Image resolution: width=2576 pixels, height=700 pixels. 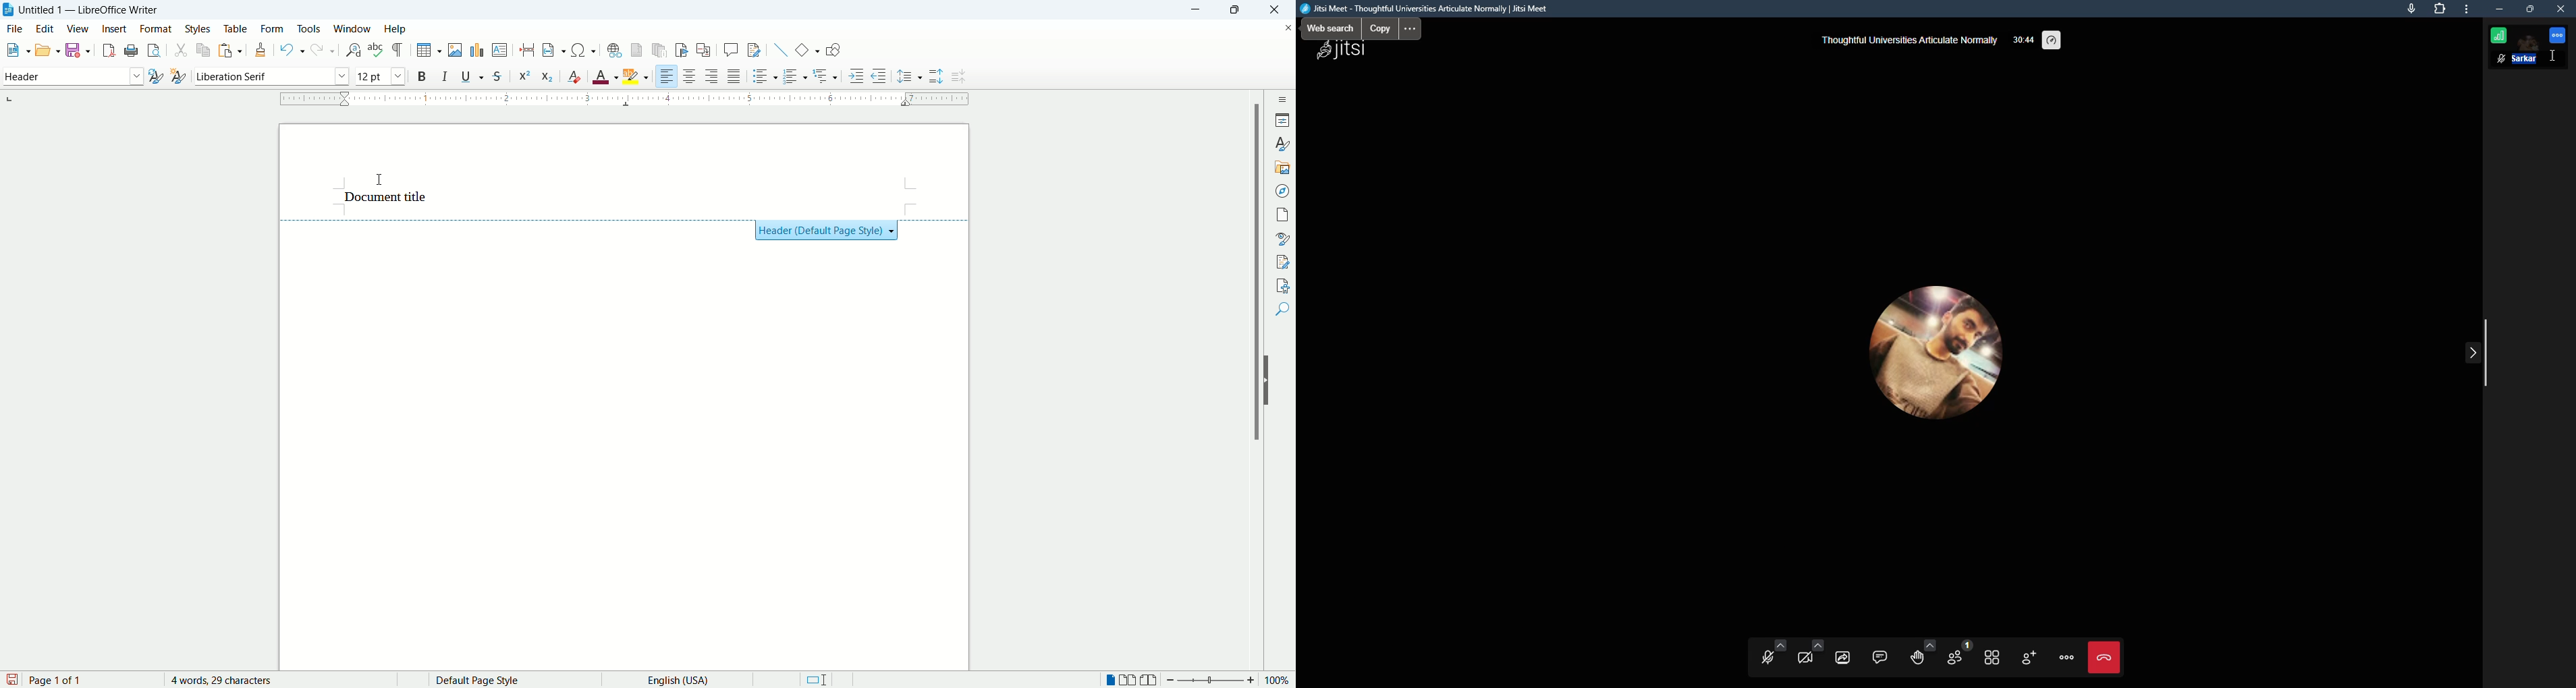 What do you see at coordinates (1412, 31) in the screenshot?
I see `menu` at bounding box center [1412, 31].